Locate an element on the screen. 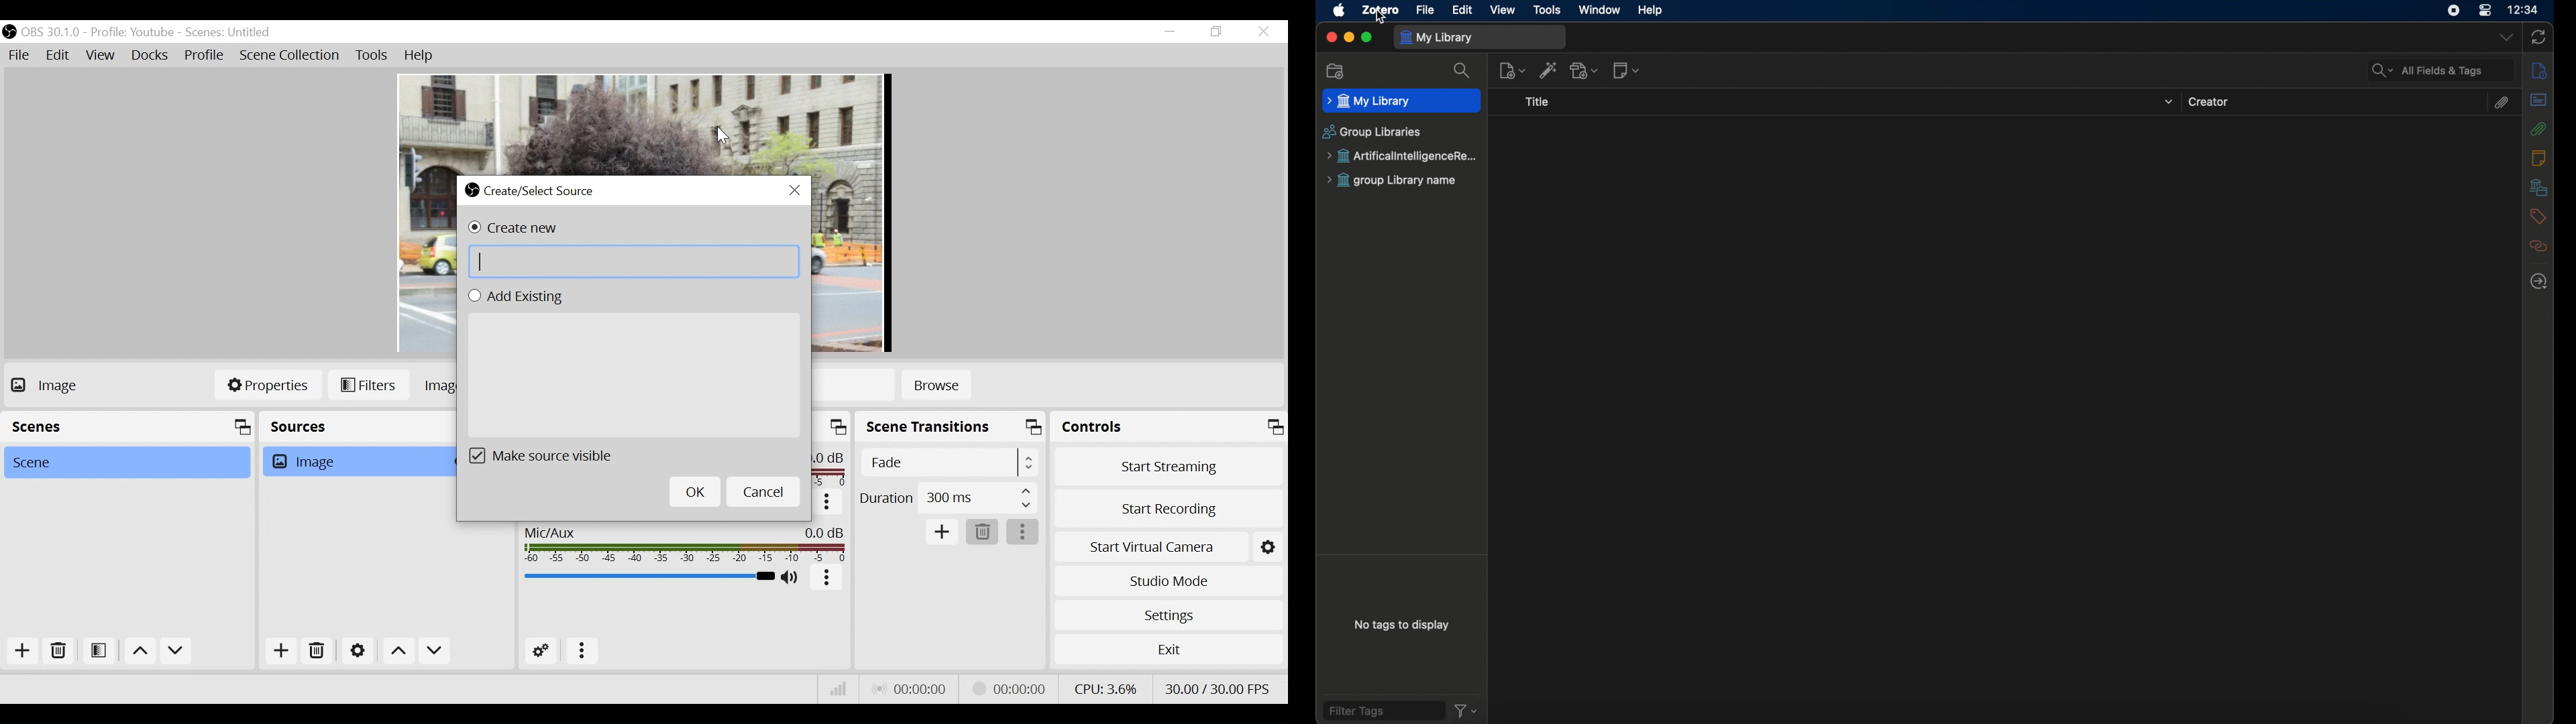 Image resolution: width=2576 pixels, height=728 pixels. abstract is located at coordinates (2538, 100).